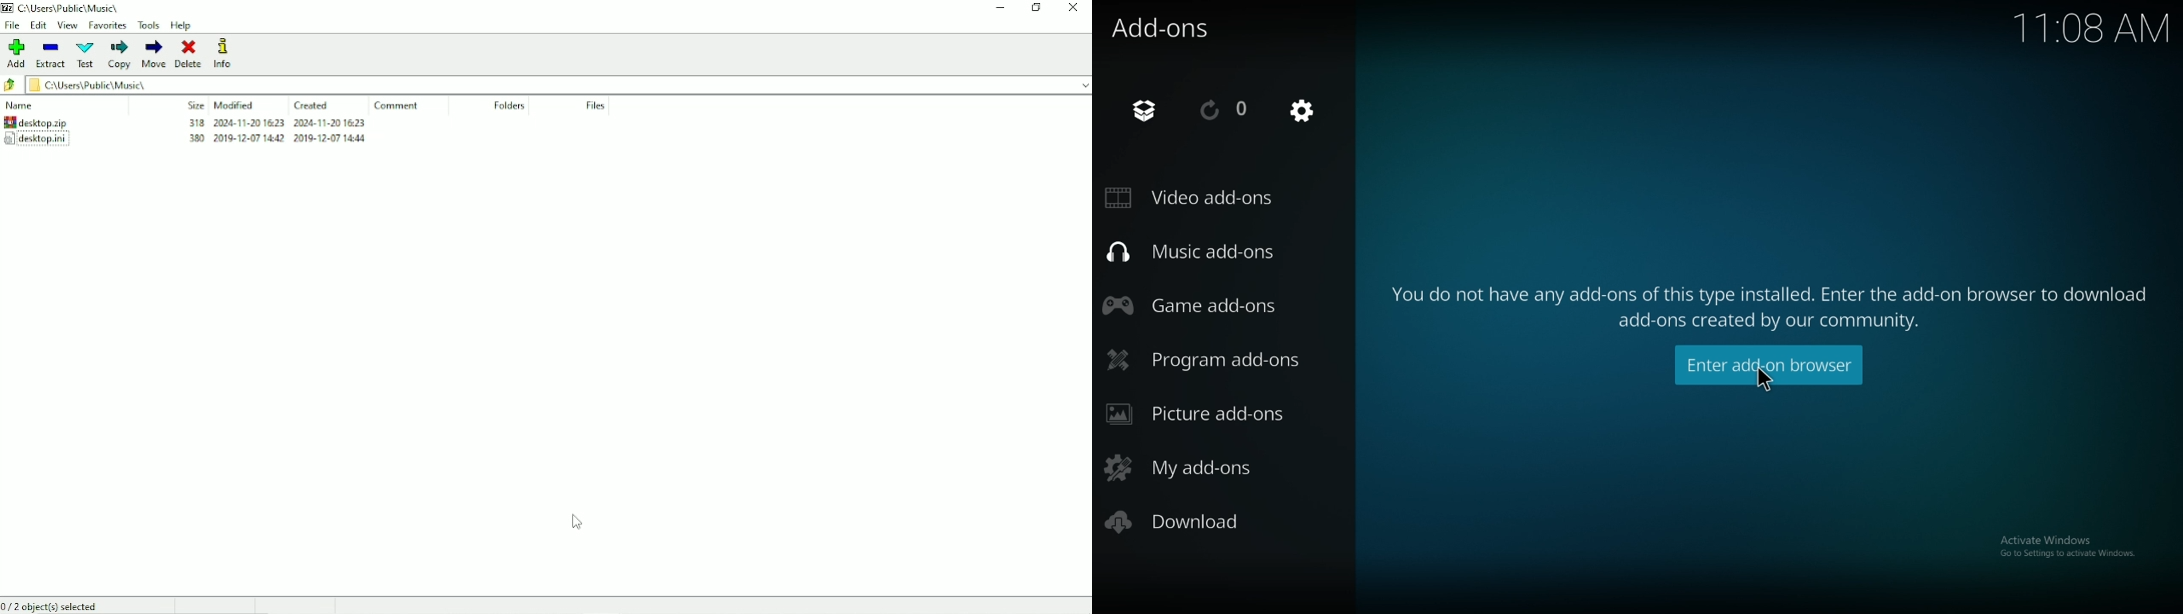 Image resolution: width=2184 pixels, height=616 pixels. Describe the element at coordinates (1164, 26) in the screenshot. I see `add ons` at that location.